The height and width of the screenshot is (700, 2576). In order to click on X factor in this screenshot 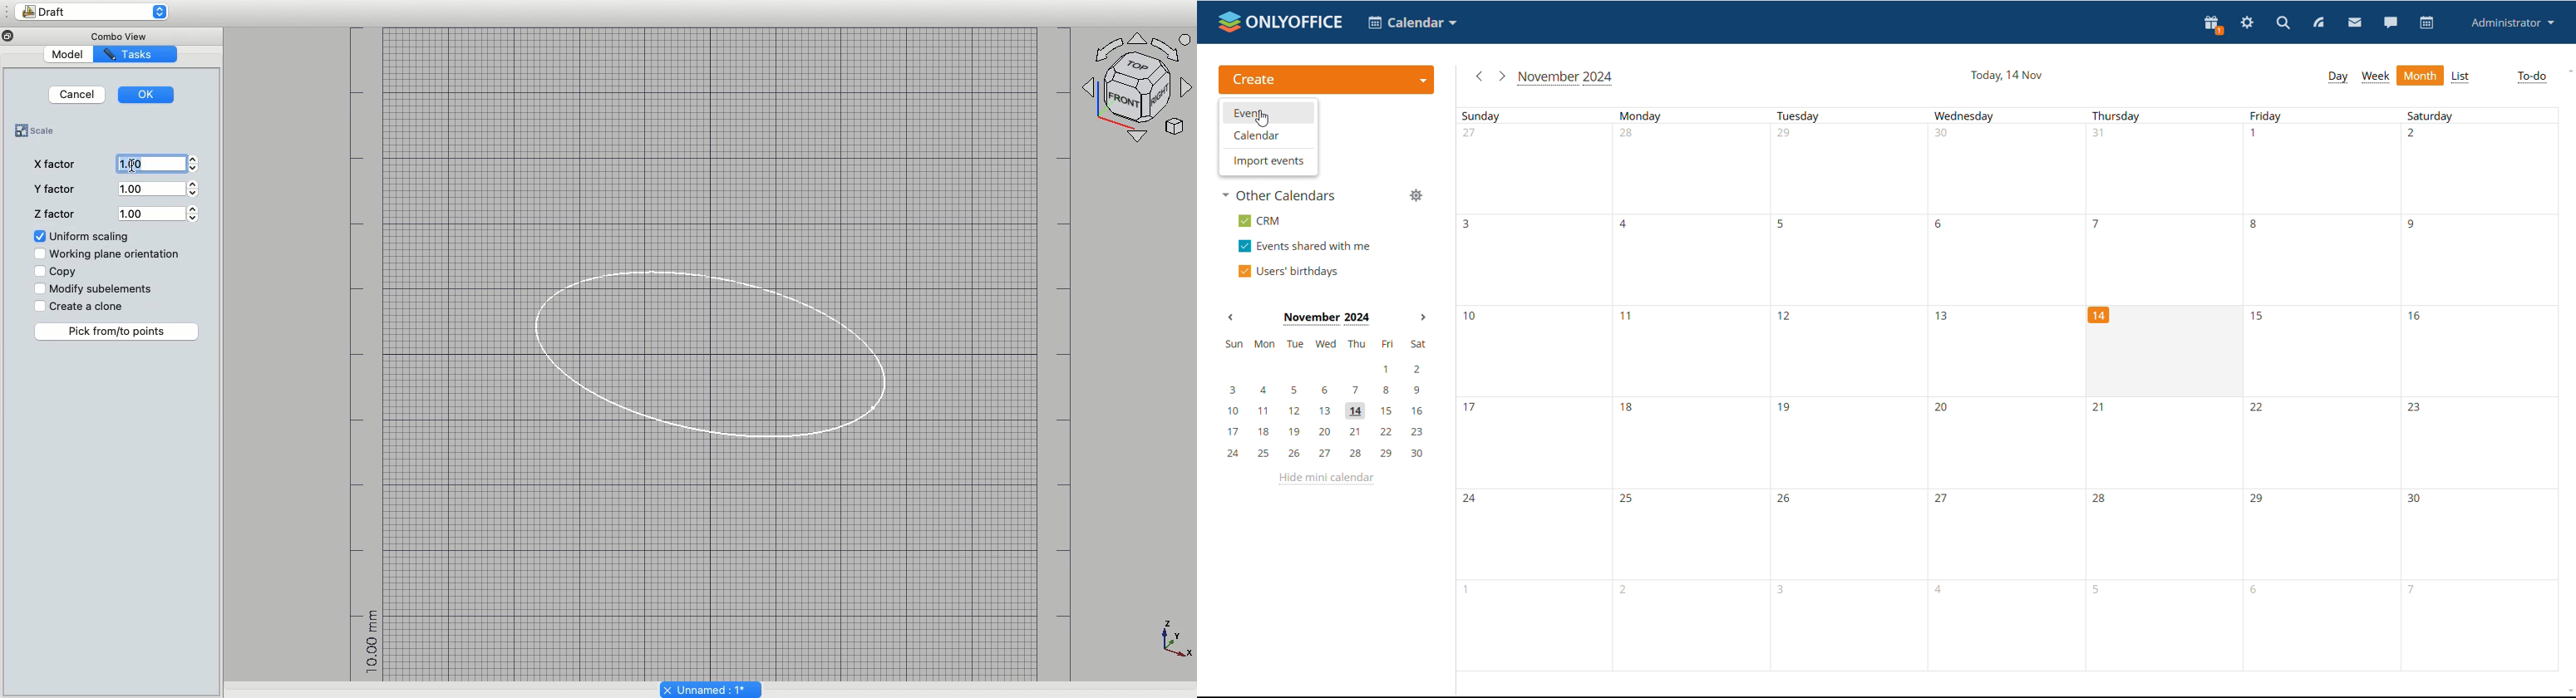, I will do `click(56, 163)`.